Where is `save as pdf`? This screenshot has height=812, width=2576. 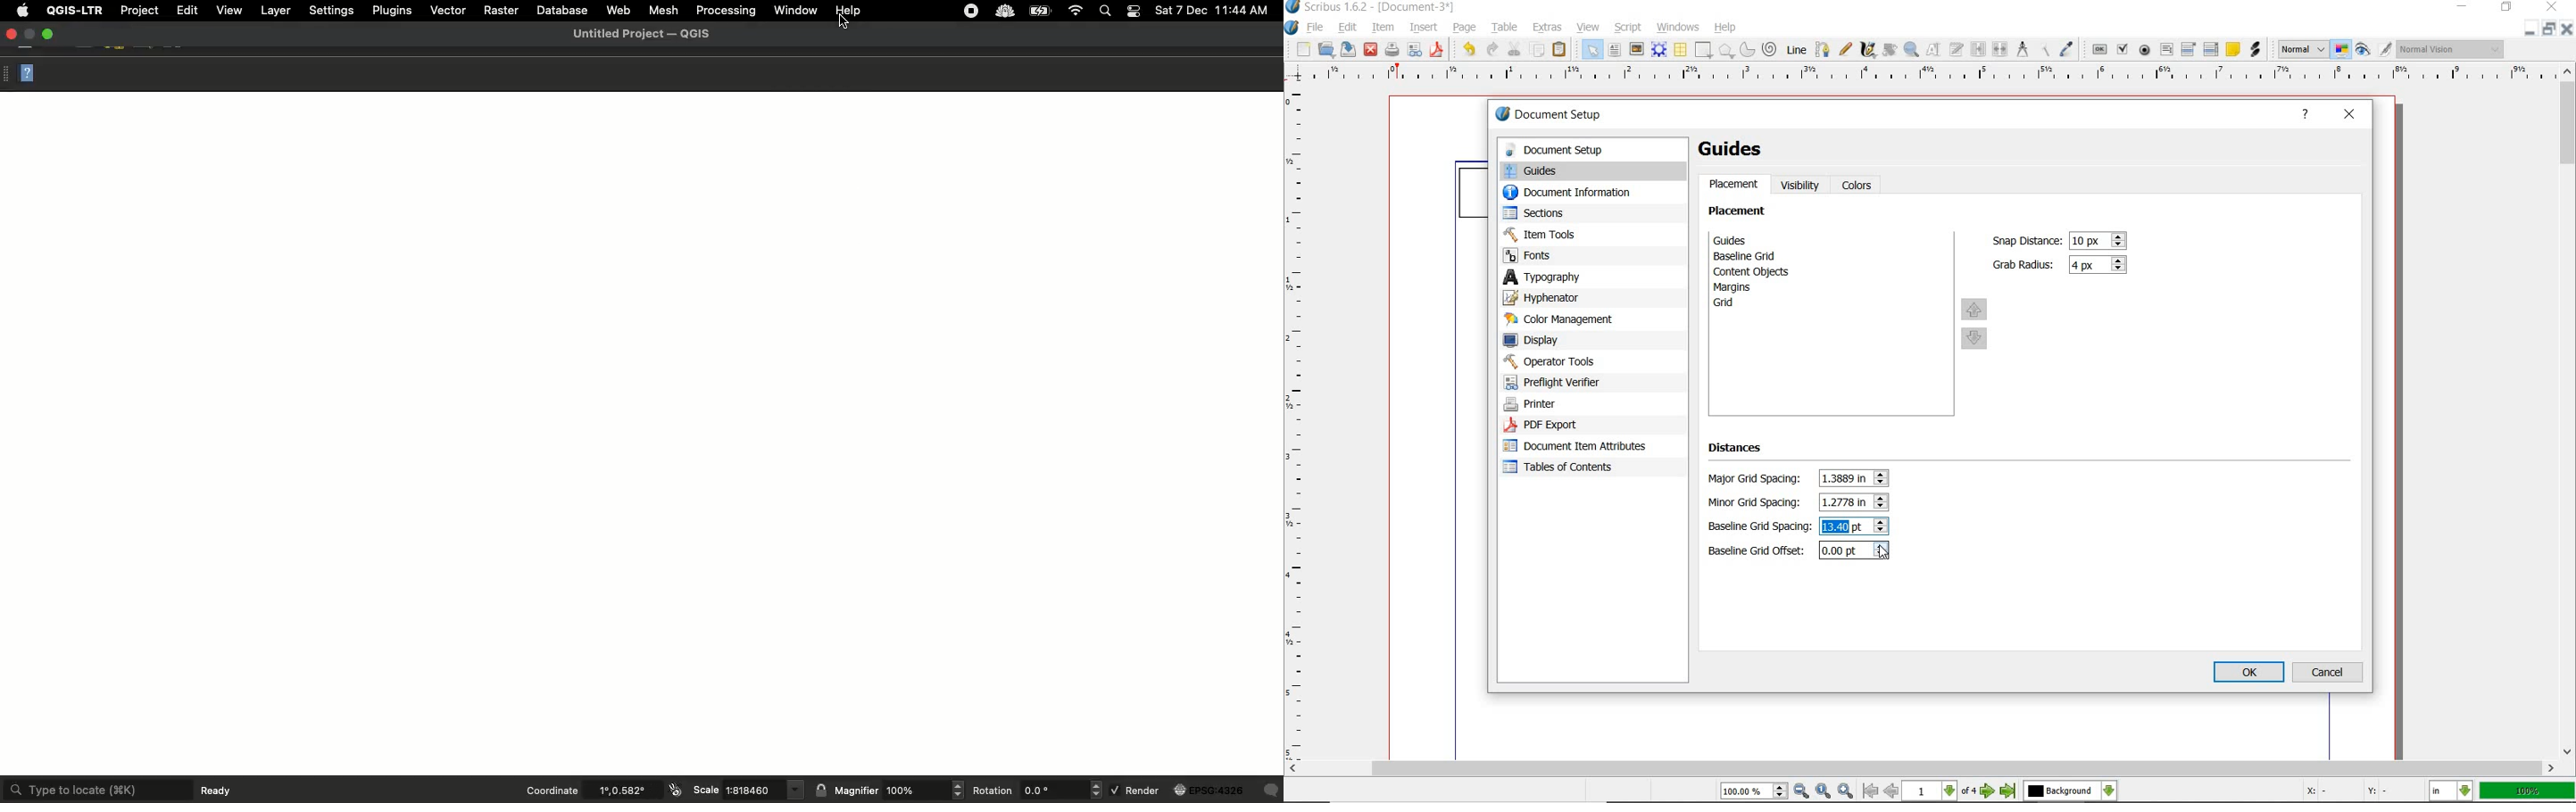
save as pdf is located at coordinates (1435, 50).